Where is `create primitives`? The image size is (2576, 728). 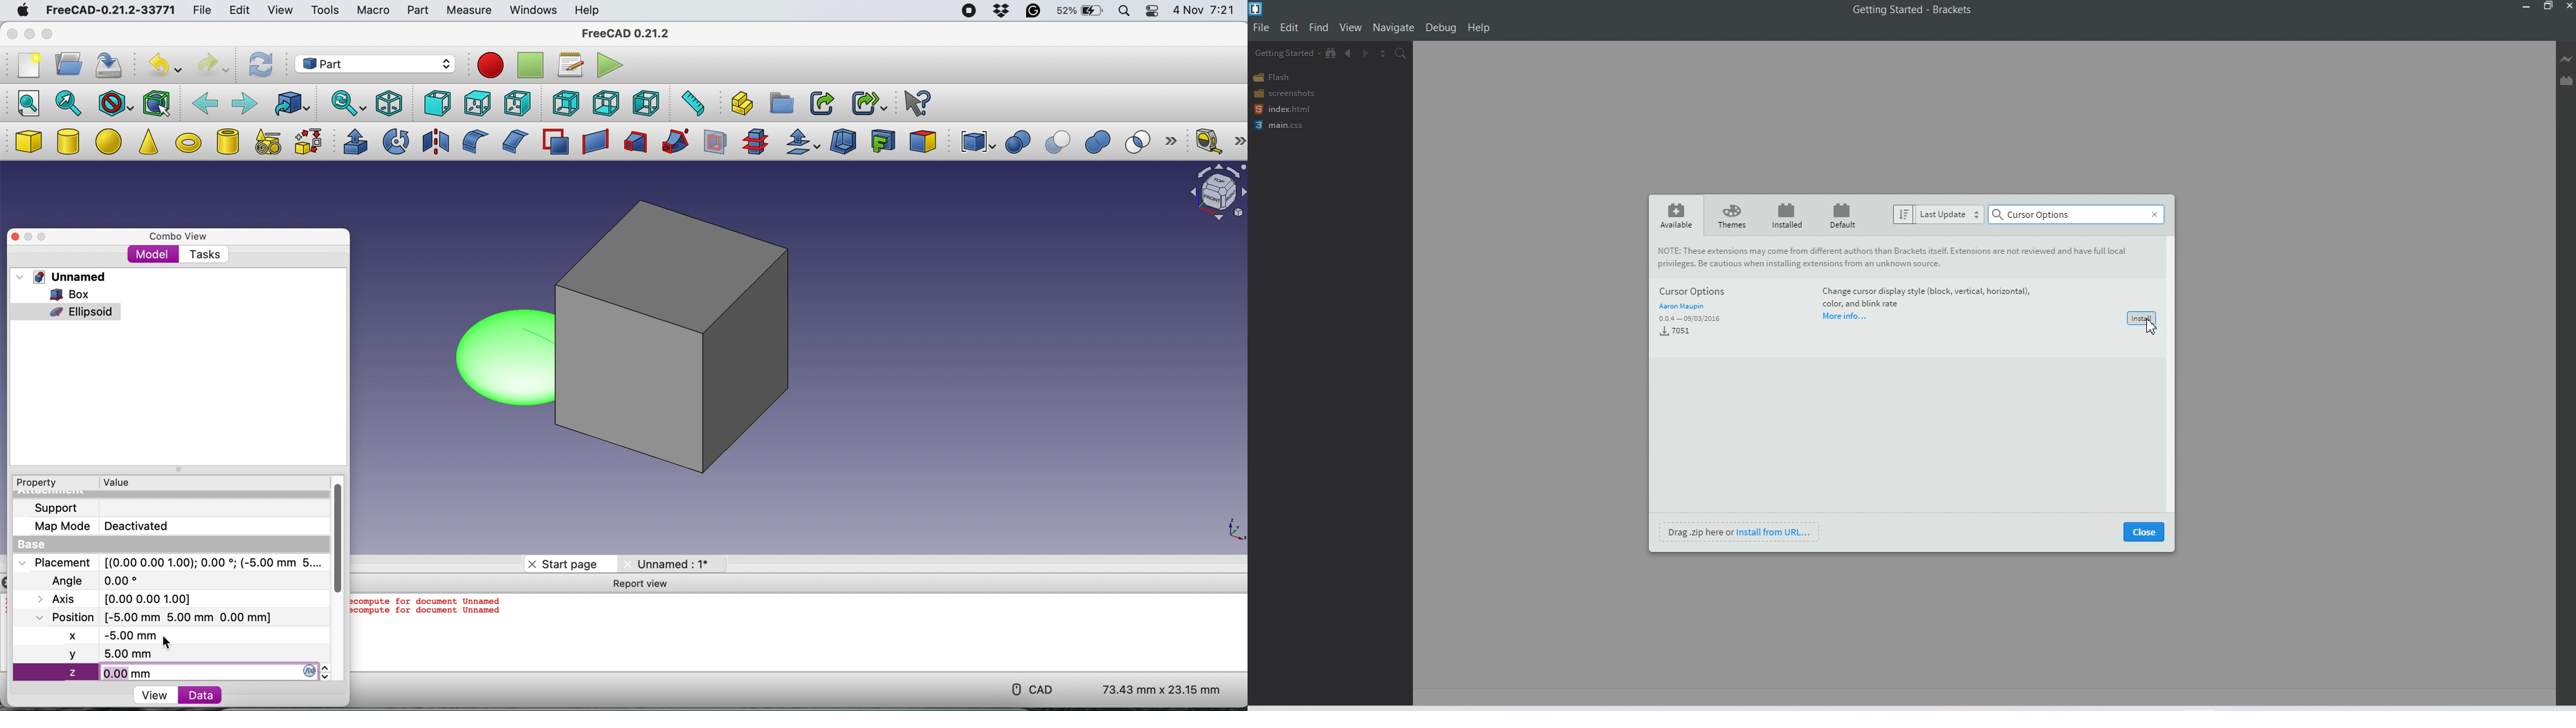
create primitives is located at coordinates (265, 143).